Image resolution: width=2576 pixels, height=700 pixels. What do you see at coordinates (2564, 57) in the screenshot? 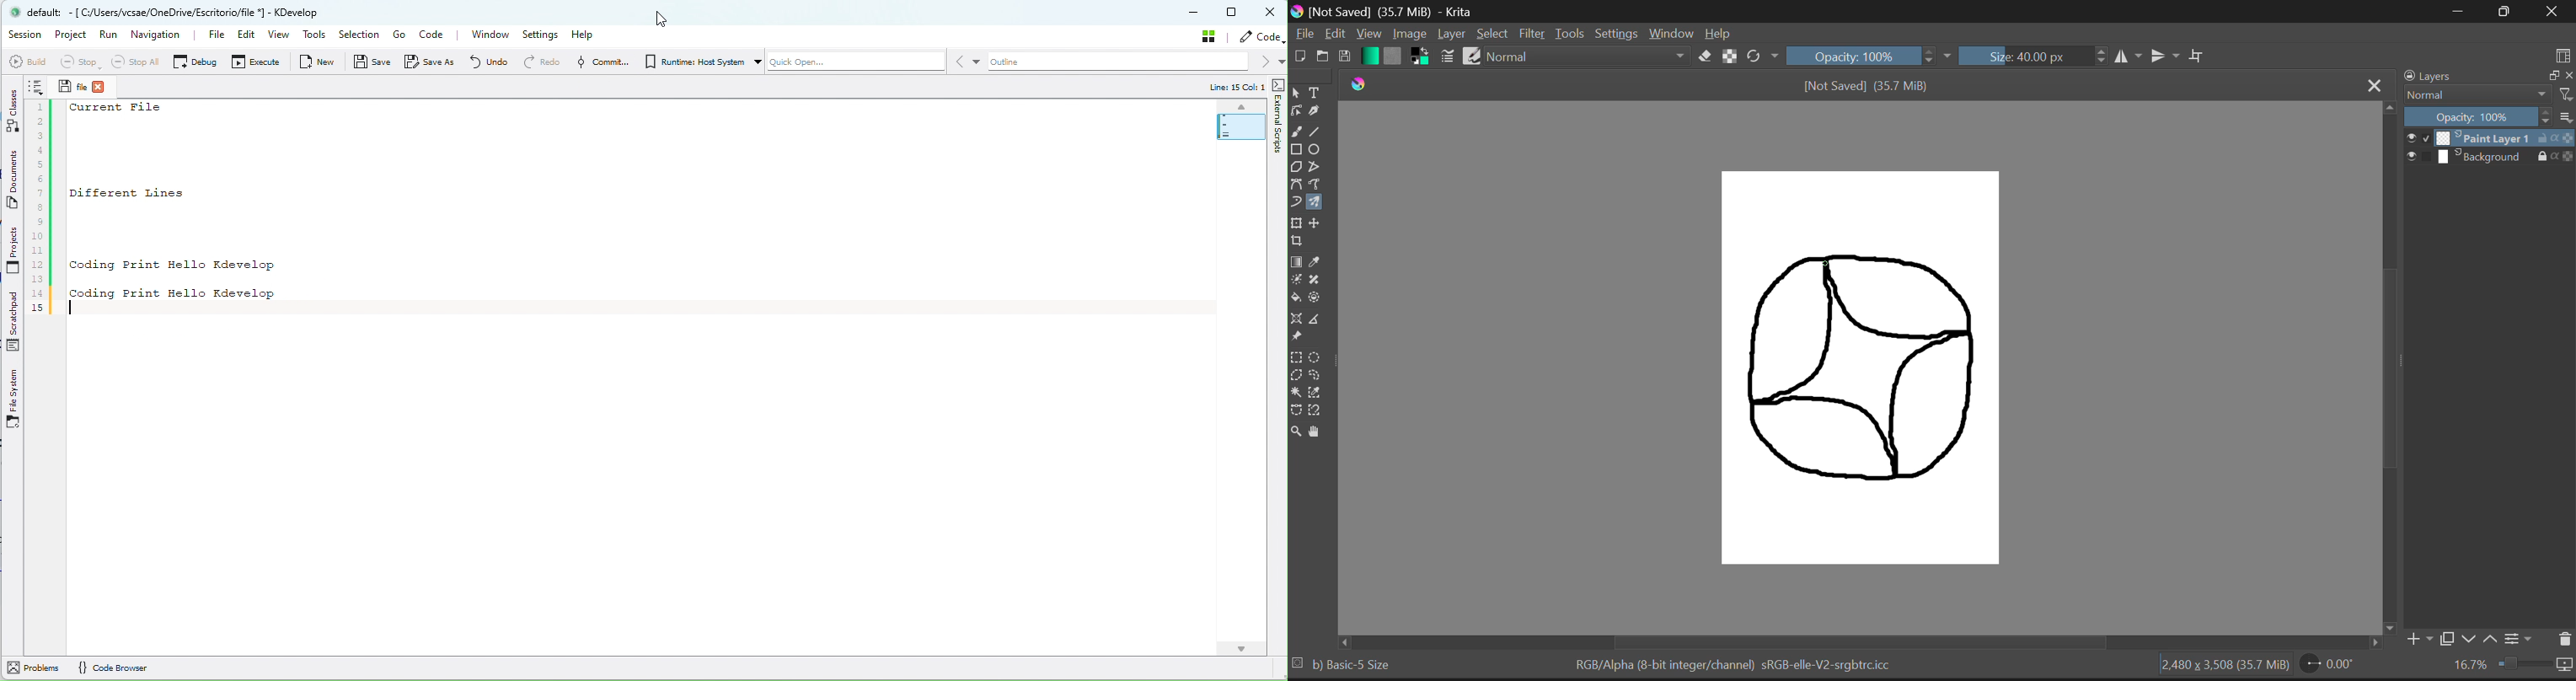
I see `Choose Workspace` at bounding box center [2564, 57].